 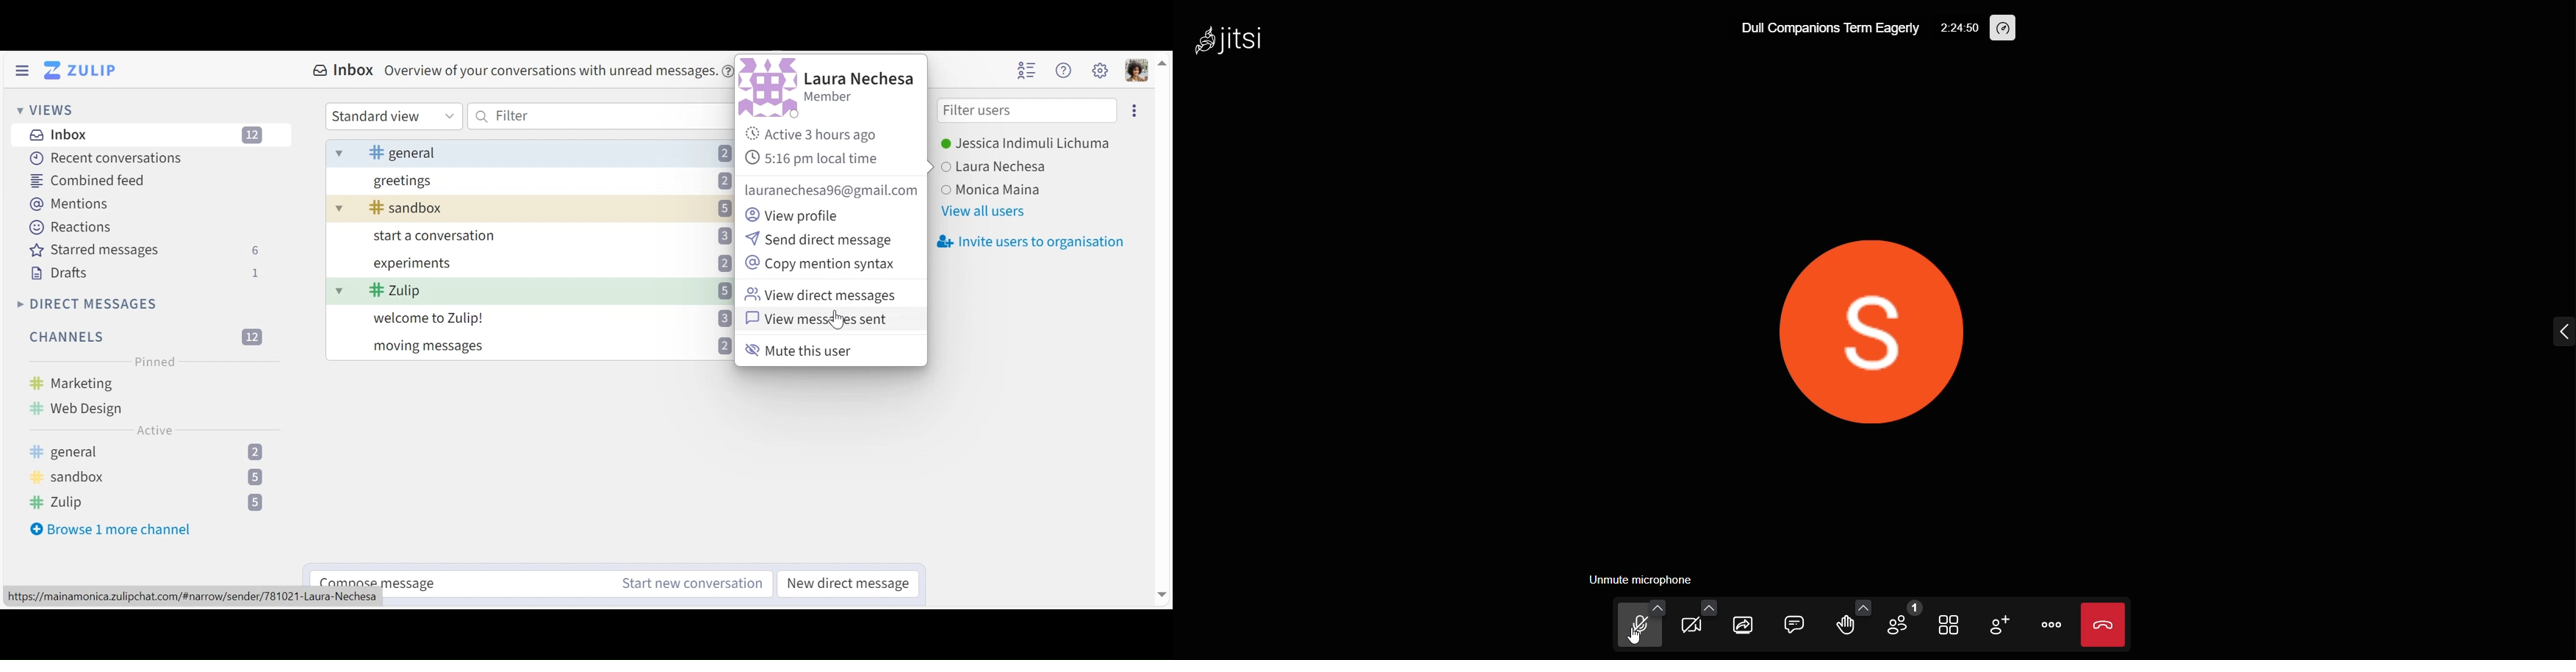 I want to click on View profile, so click(x=797, y=216).